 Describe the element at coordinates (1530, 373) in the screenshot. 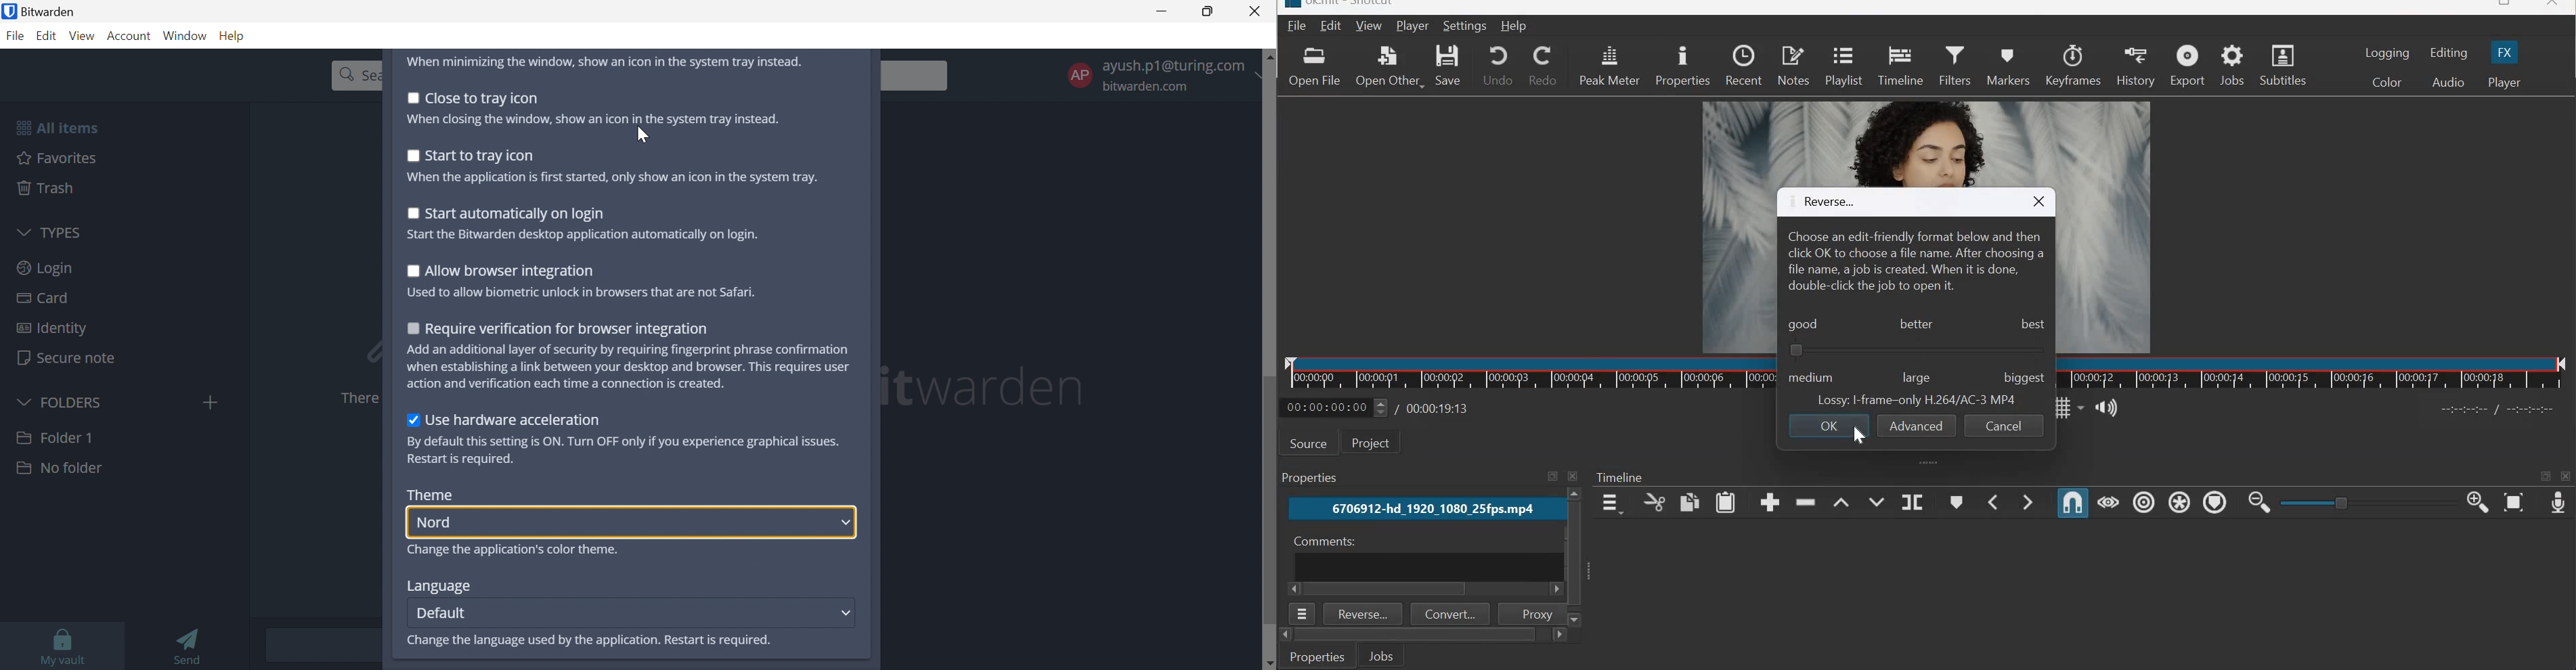

I see `Timeline` at that location.